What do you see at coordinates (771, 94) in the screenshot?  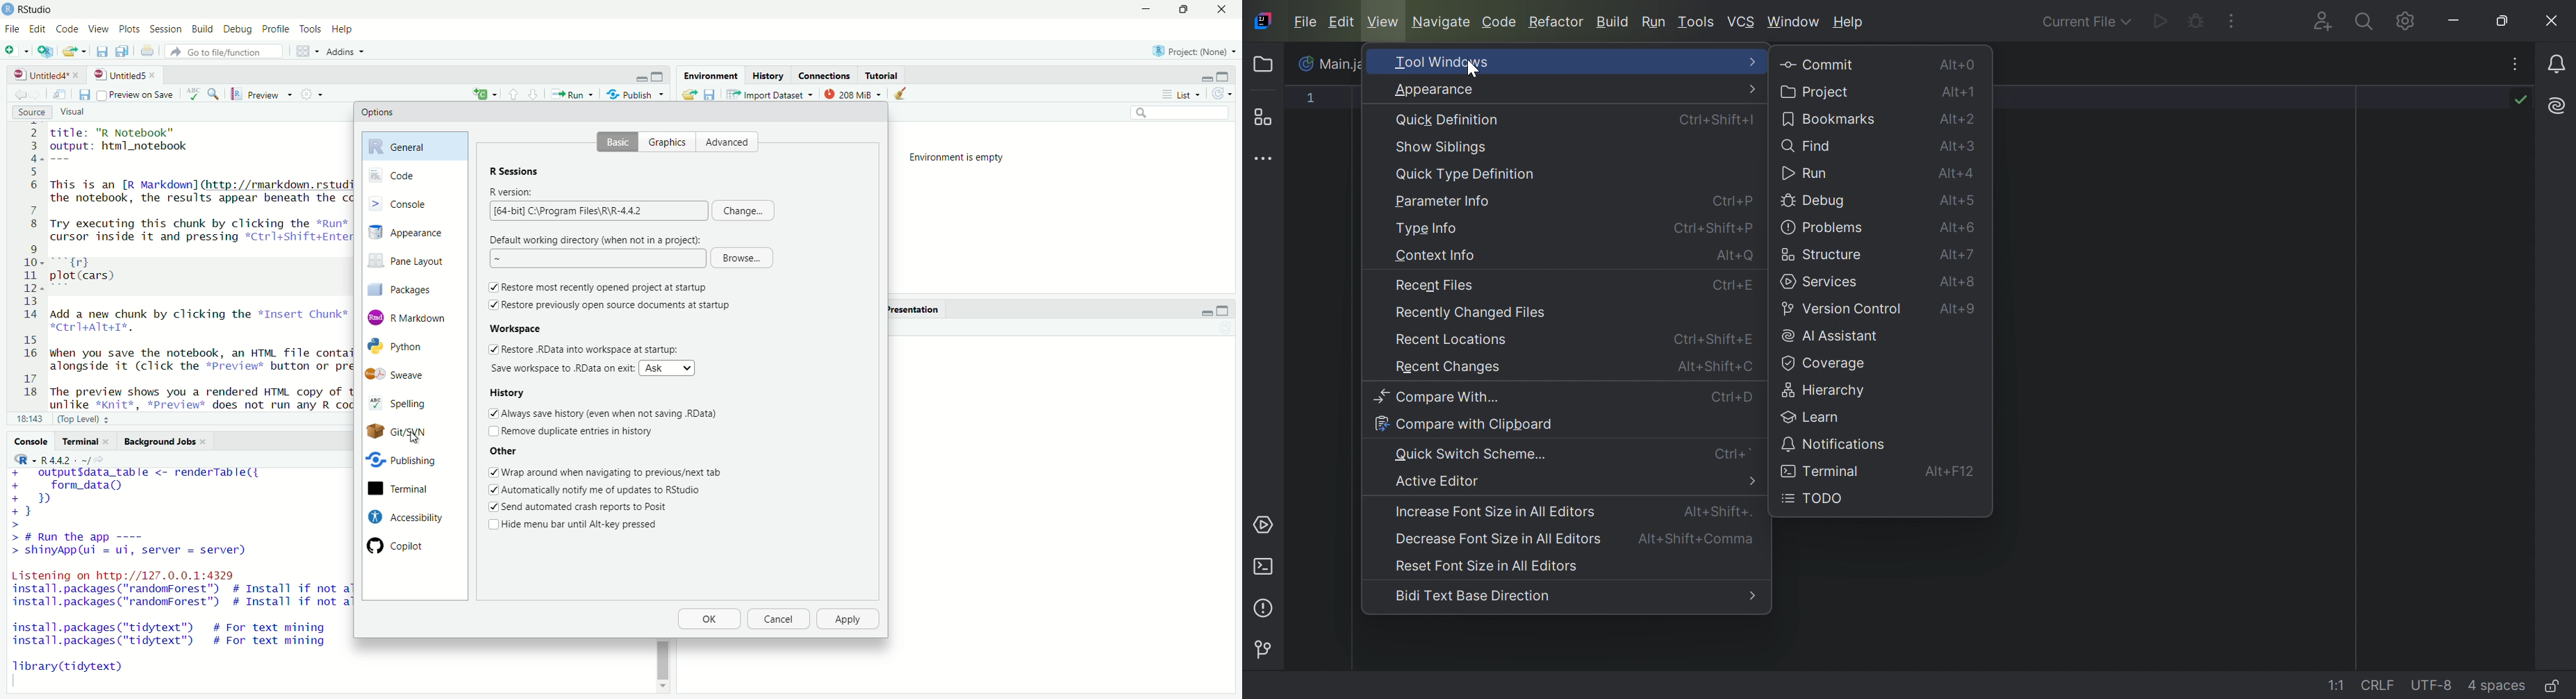 I see `Import Dataset ` at bounding box center [771, 94].